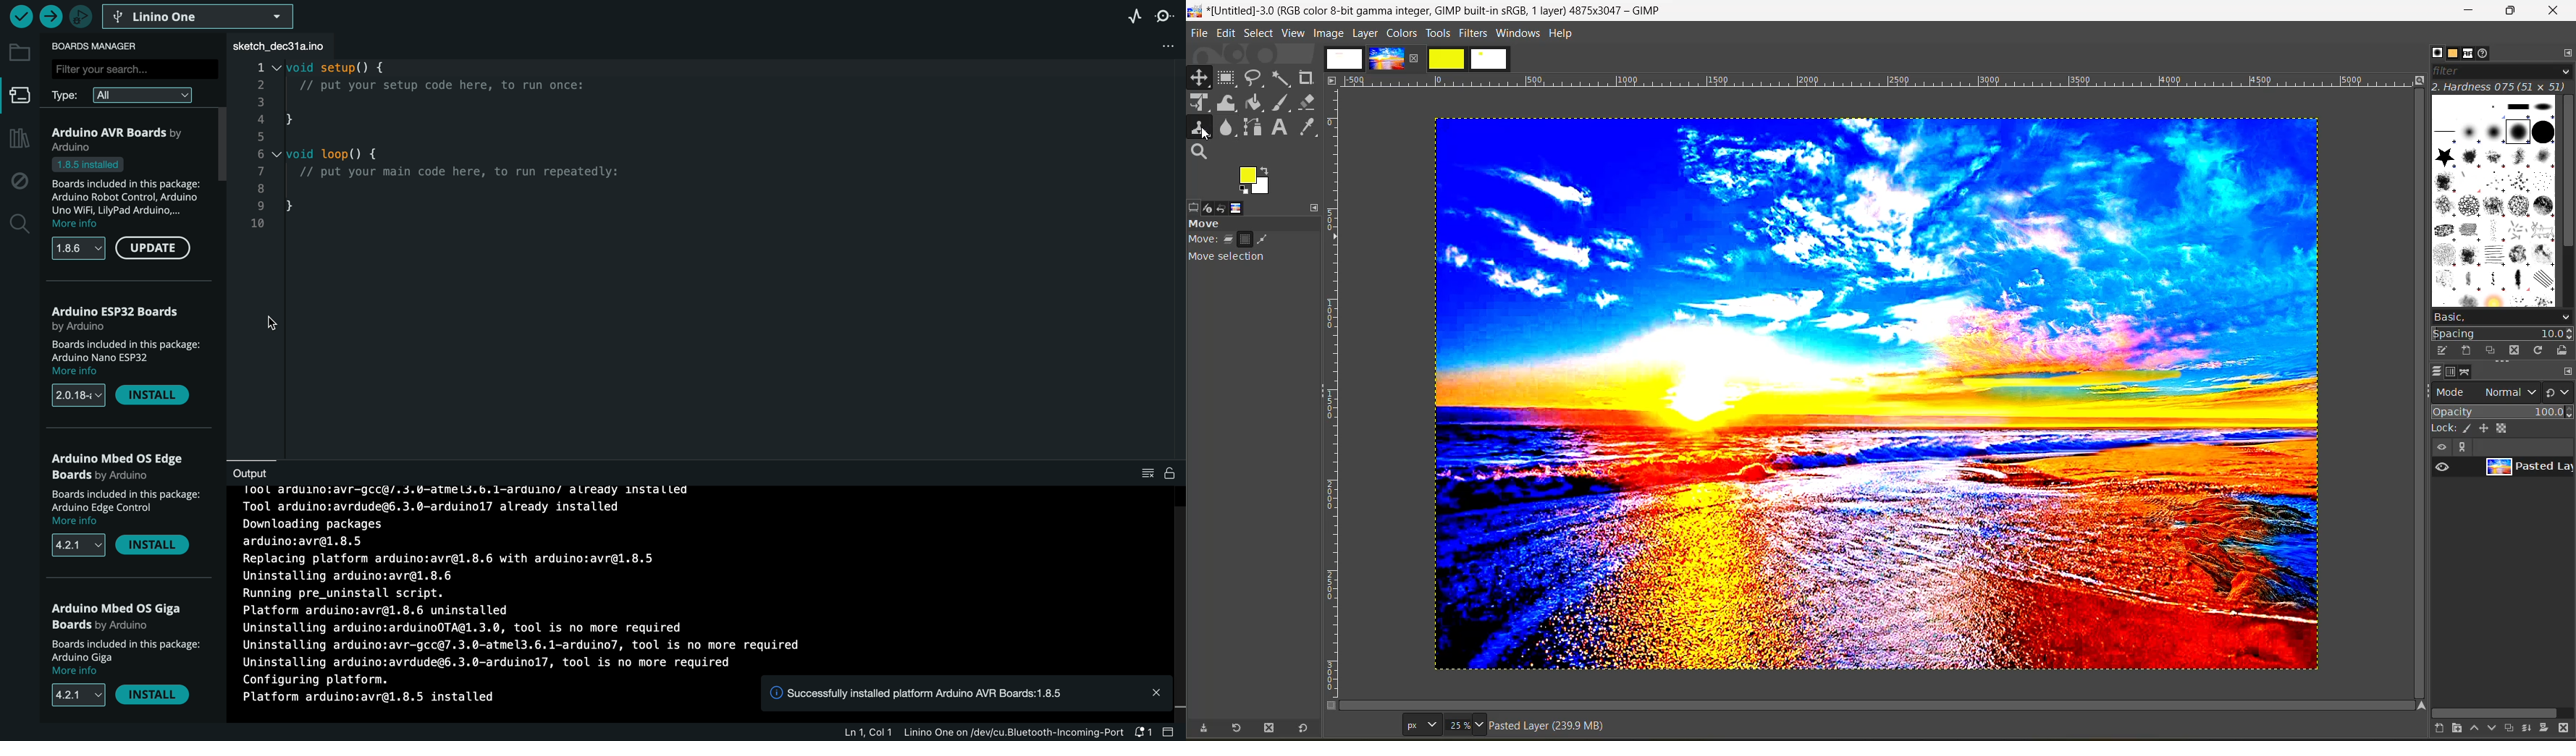 The height and width of the screenshot is (756, 2576). I want to click on delete this brush, so click(2514, 350).